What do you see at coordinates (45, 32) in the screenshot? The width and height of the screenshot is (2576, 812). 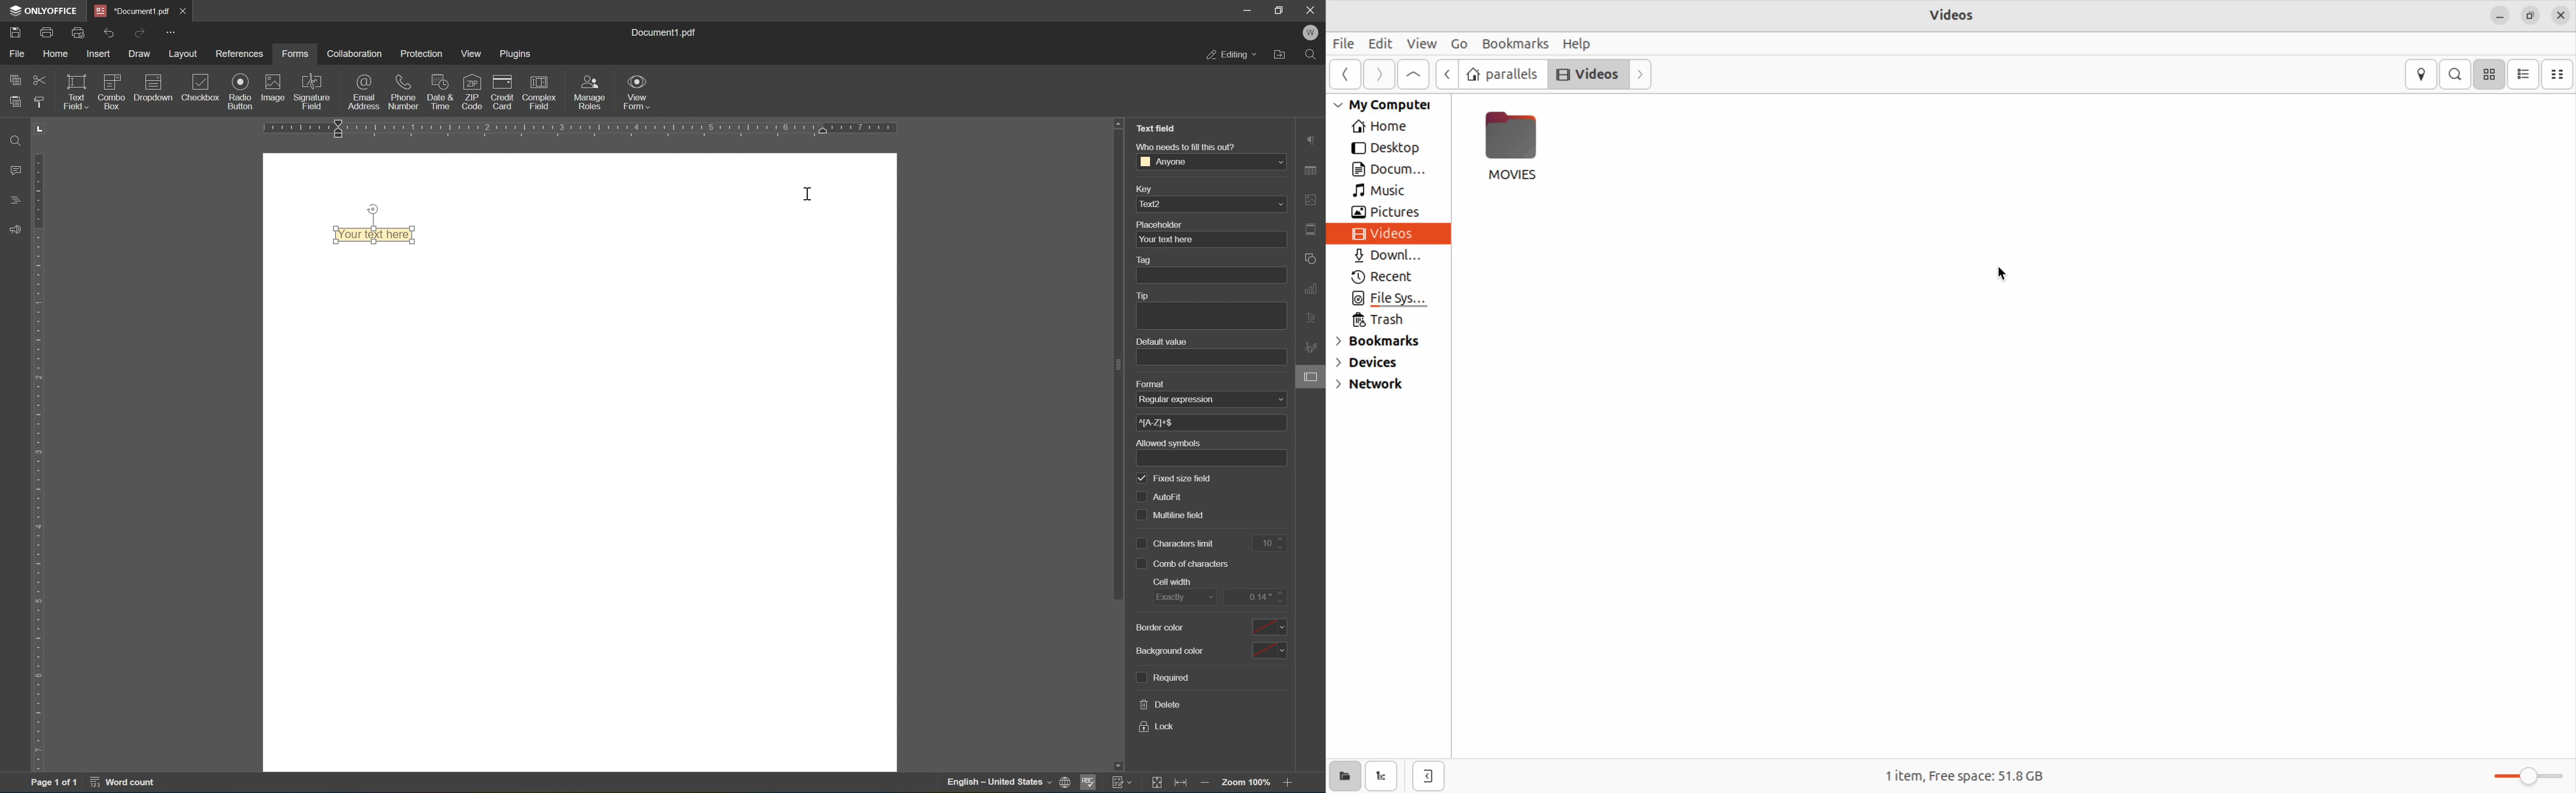 I see `print` at bounding box center [45, 32].